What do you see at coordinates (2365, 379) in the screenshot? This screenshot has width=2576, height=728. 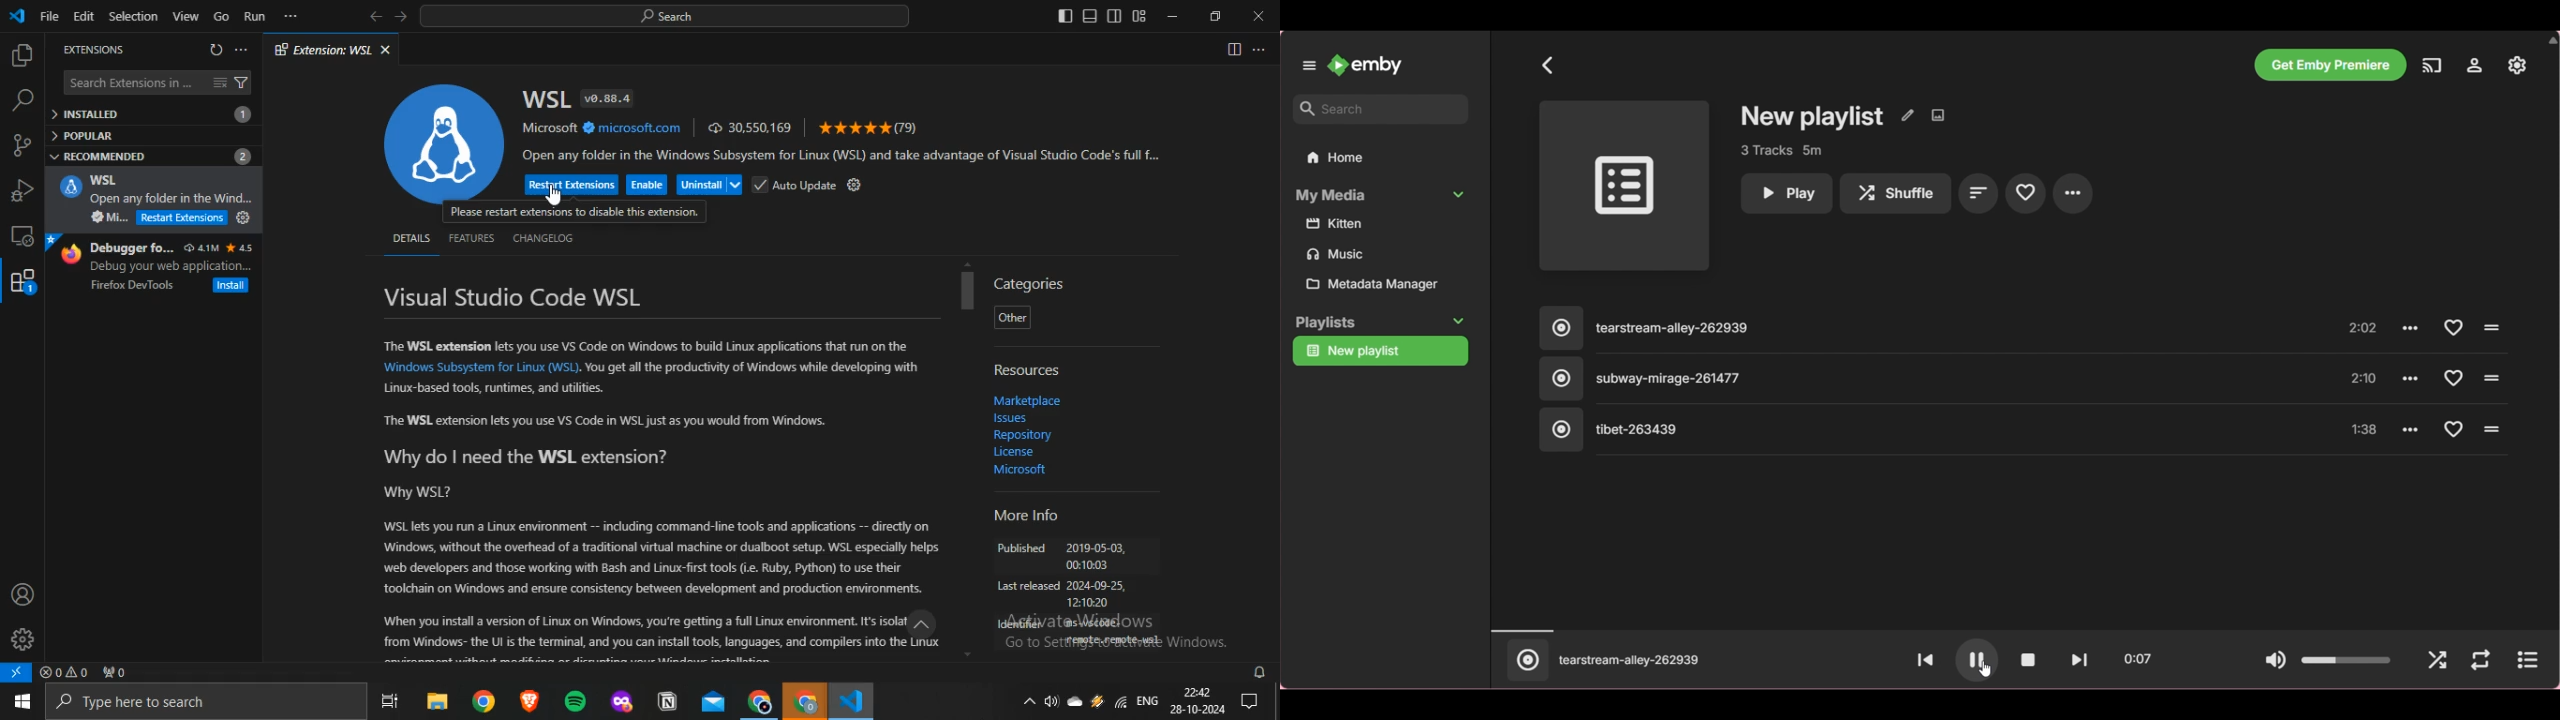 I see `Music length of song` at bounding box center [2365, 379].